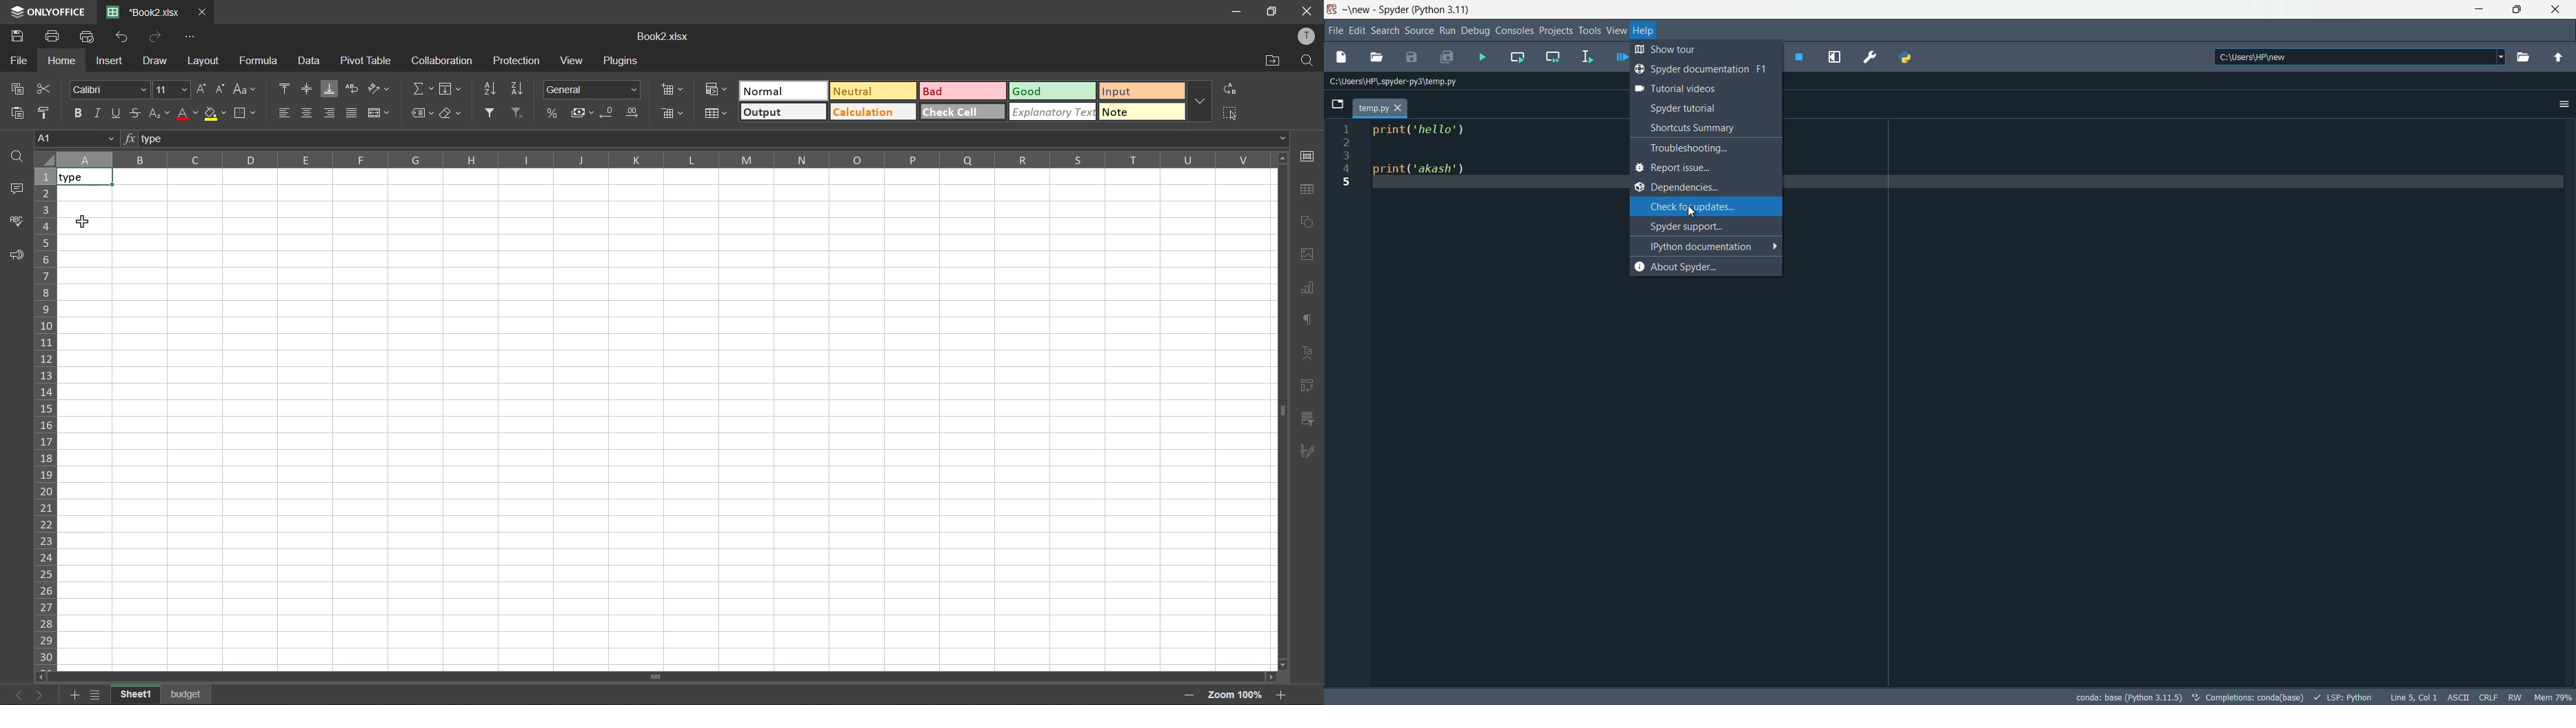 Image resolution: width=2576 pixels, height=728 pixels. What do you see at coordinates (2517, 698) in the screenshot?
I see `rw` at bounding box center [2517, 698].